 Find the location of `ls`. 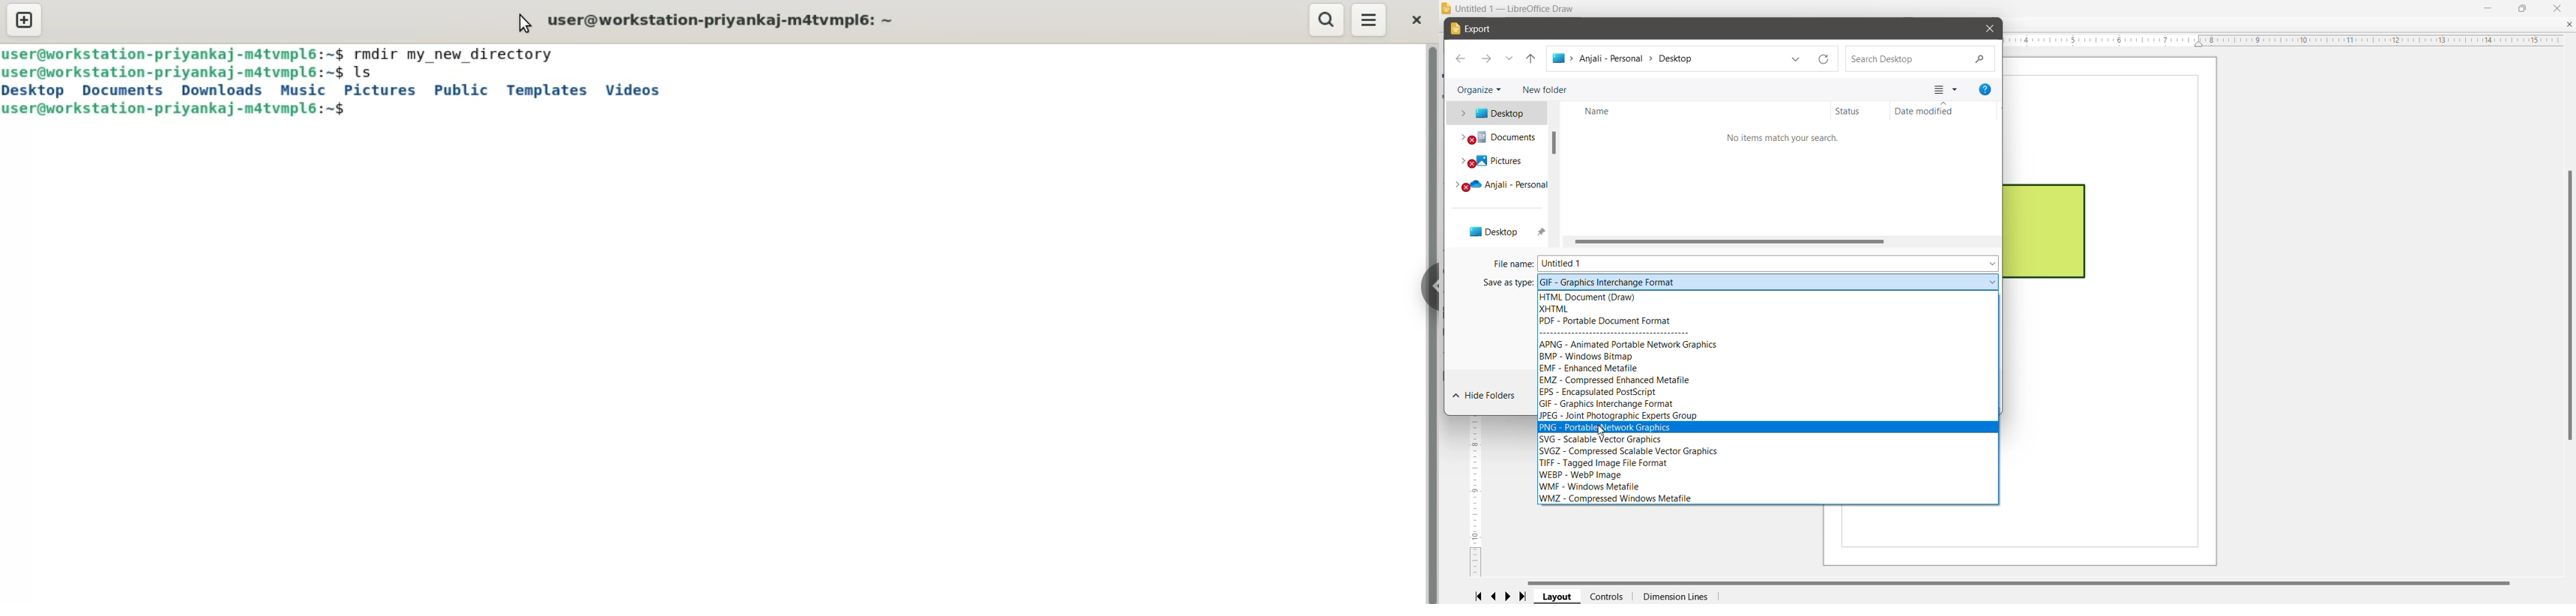

ls is located at coordinates (381, 72).